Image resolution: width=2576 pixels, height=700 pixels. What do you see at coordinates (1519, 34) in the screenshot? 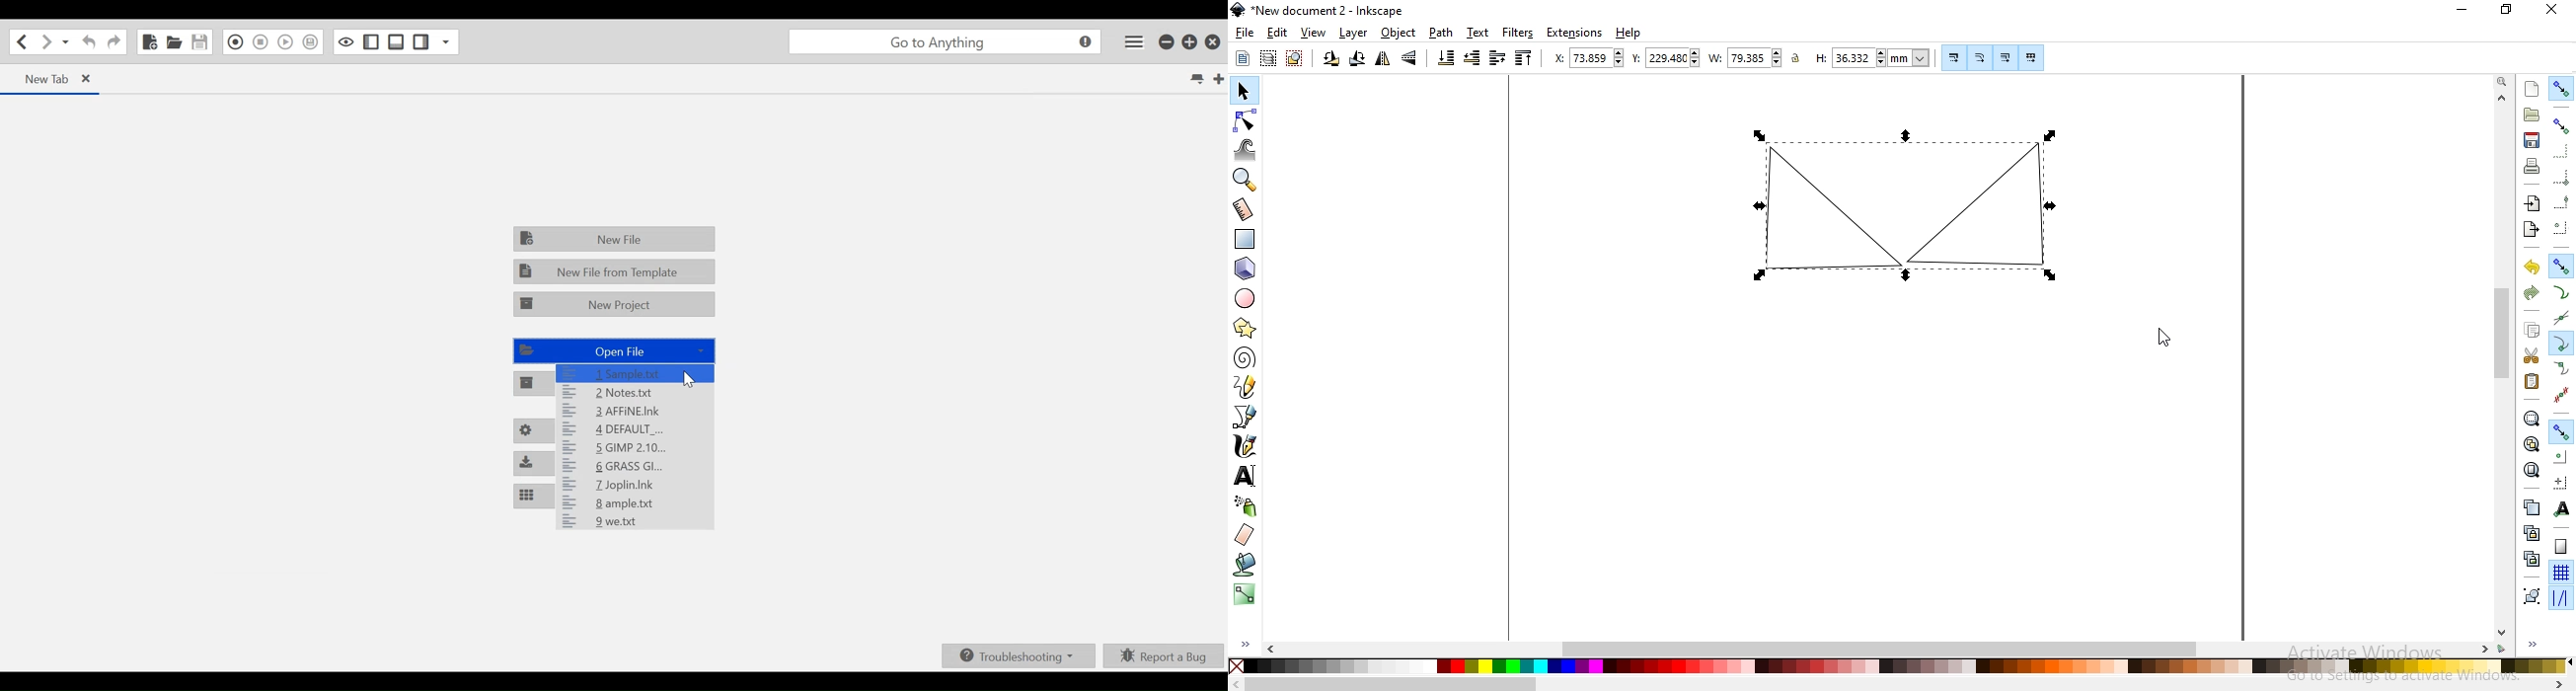
I see `filters` at bounding box center [1519, 34].